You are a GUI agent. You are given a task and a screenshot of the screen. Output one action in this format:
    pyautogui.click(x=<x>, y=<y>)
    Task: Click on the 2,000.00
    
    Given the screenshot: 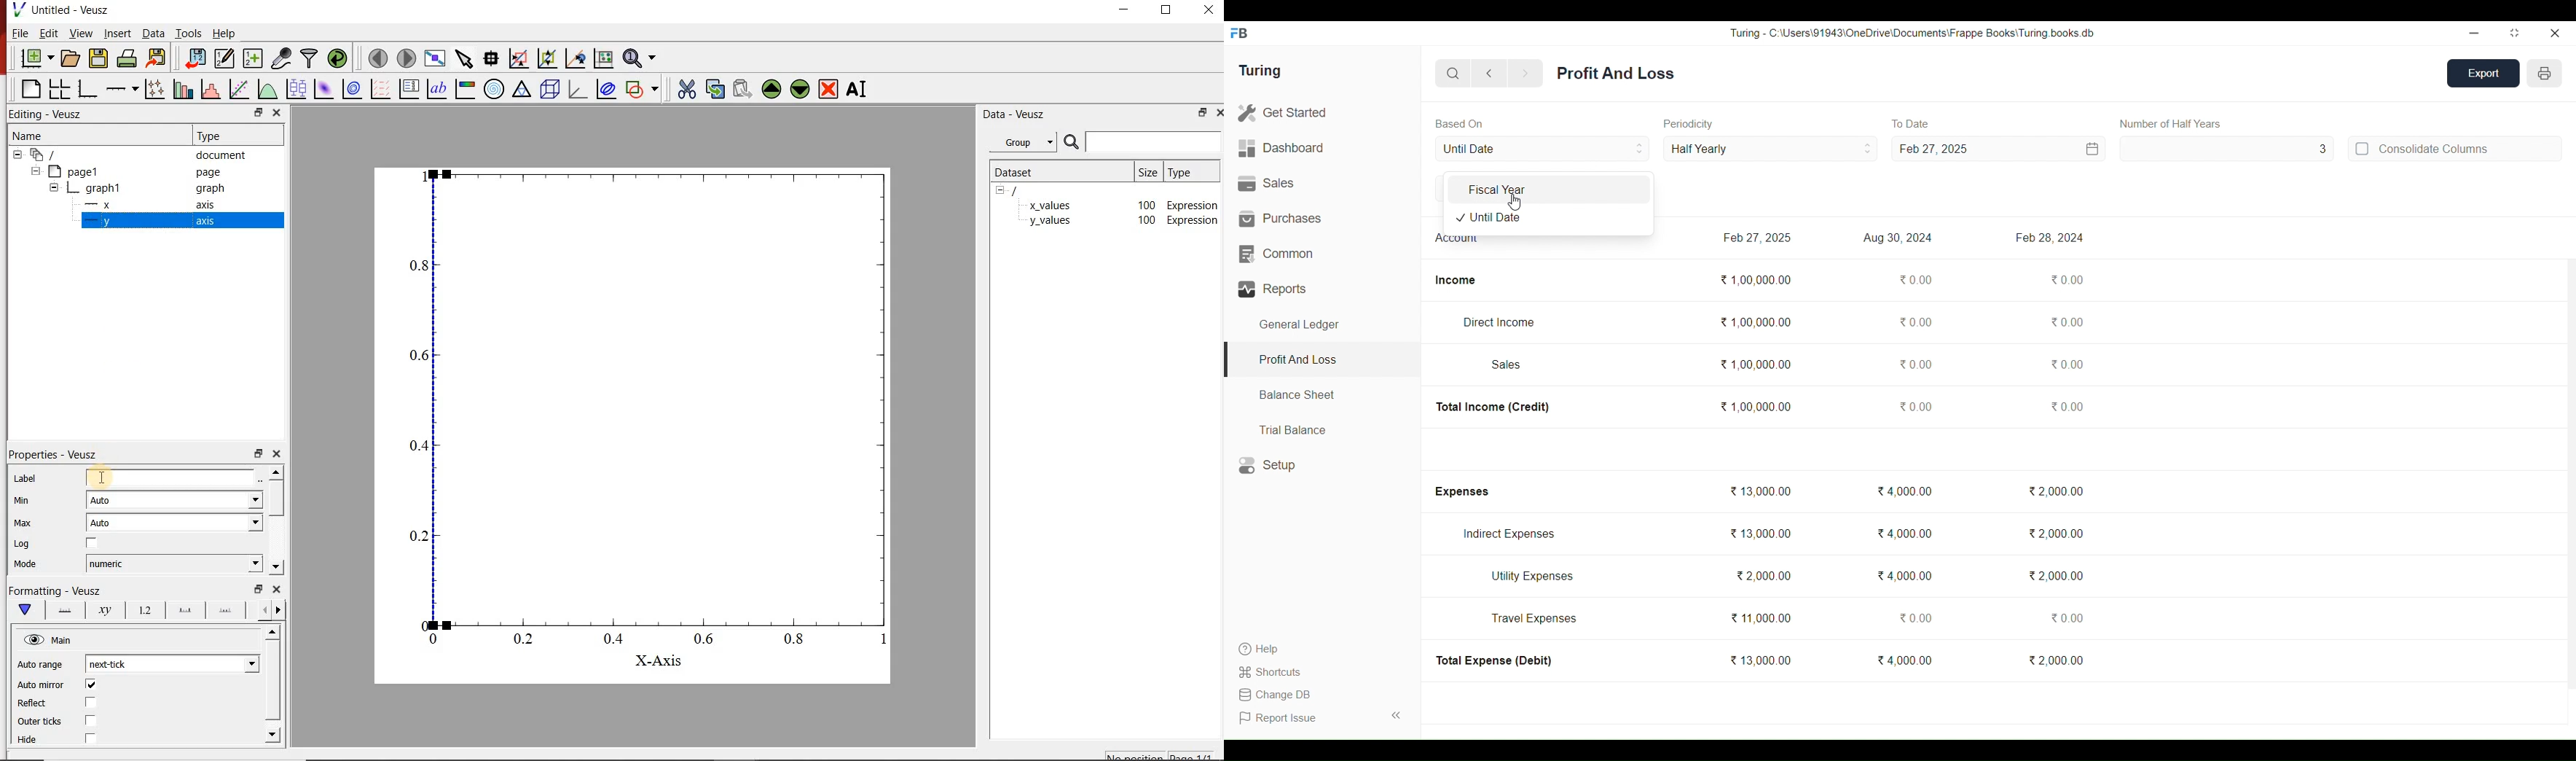 What is the action you would take?
    pyautogui.click(x=2055, y=533)
    